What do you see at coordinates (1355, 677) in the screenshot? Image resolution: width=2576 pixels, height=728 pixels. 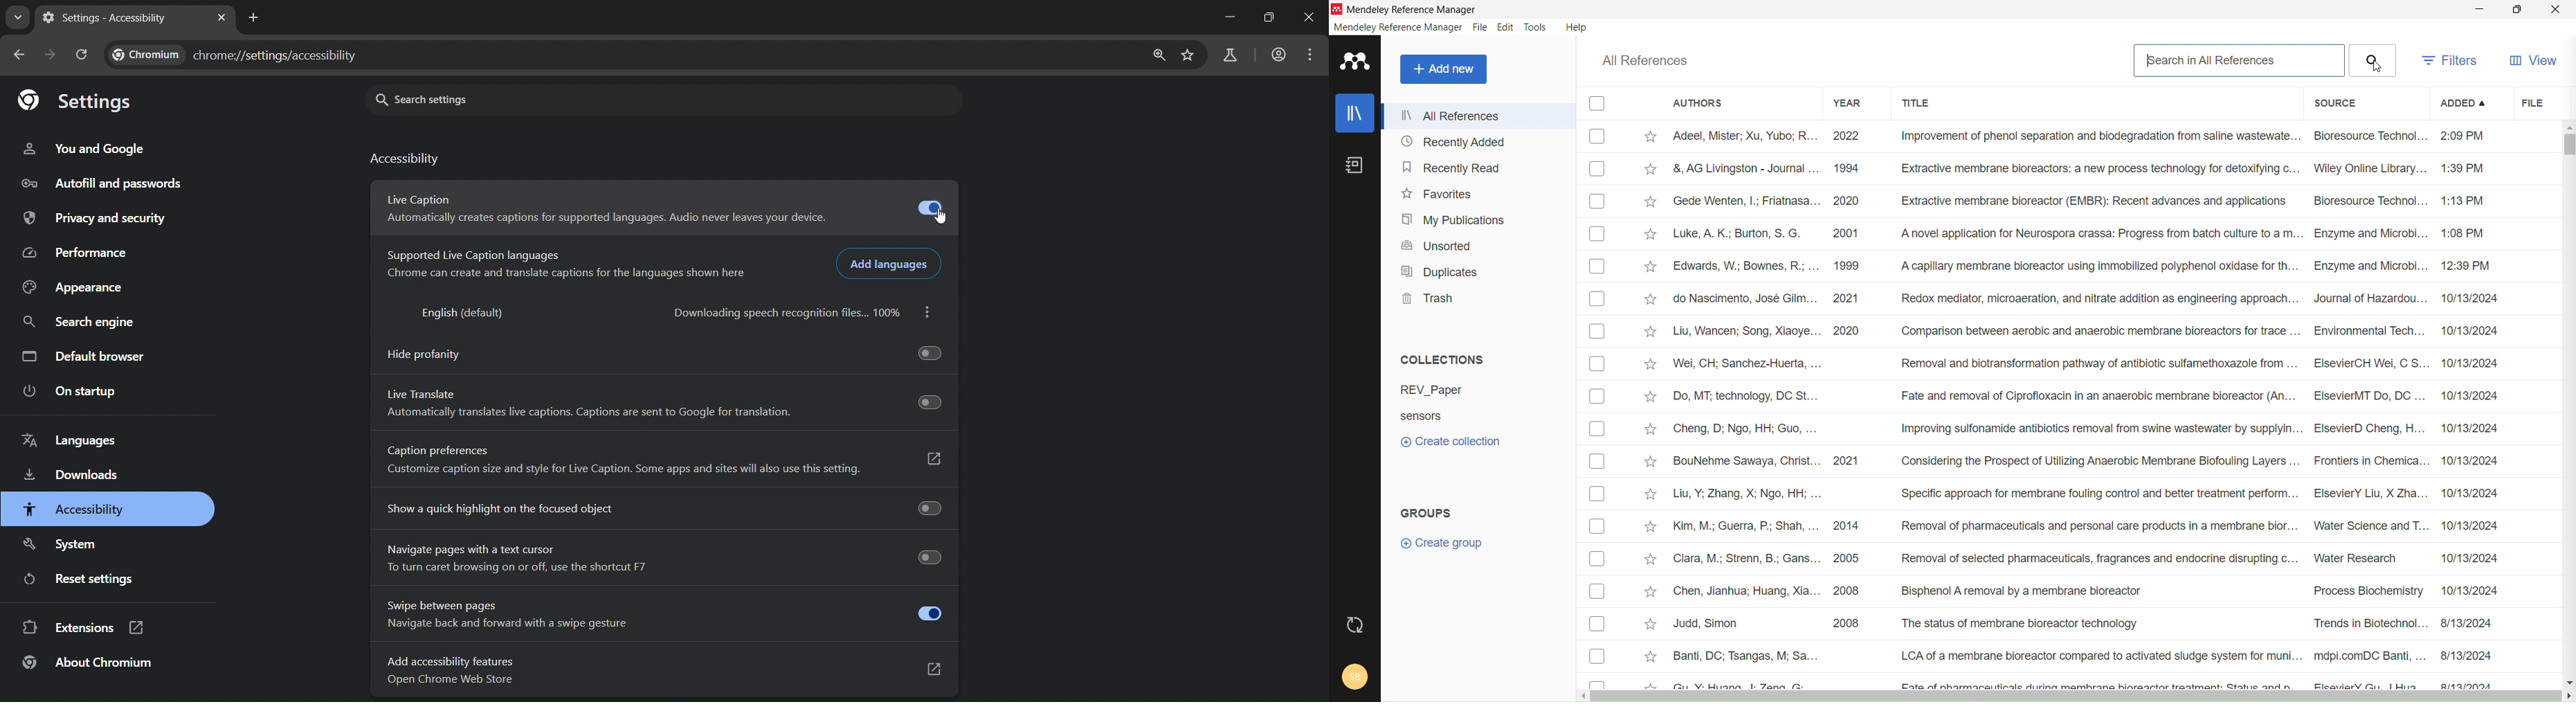 I see `account and help` at bounding box center [1355, 677].